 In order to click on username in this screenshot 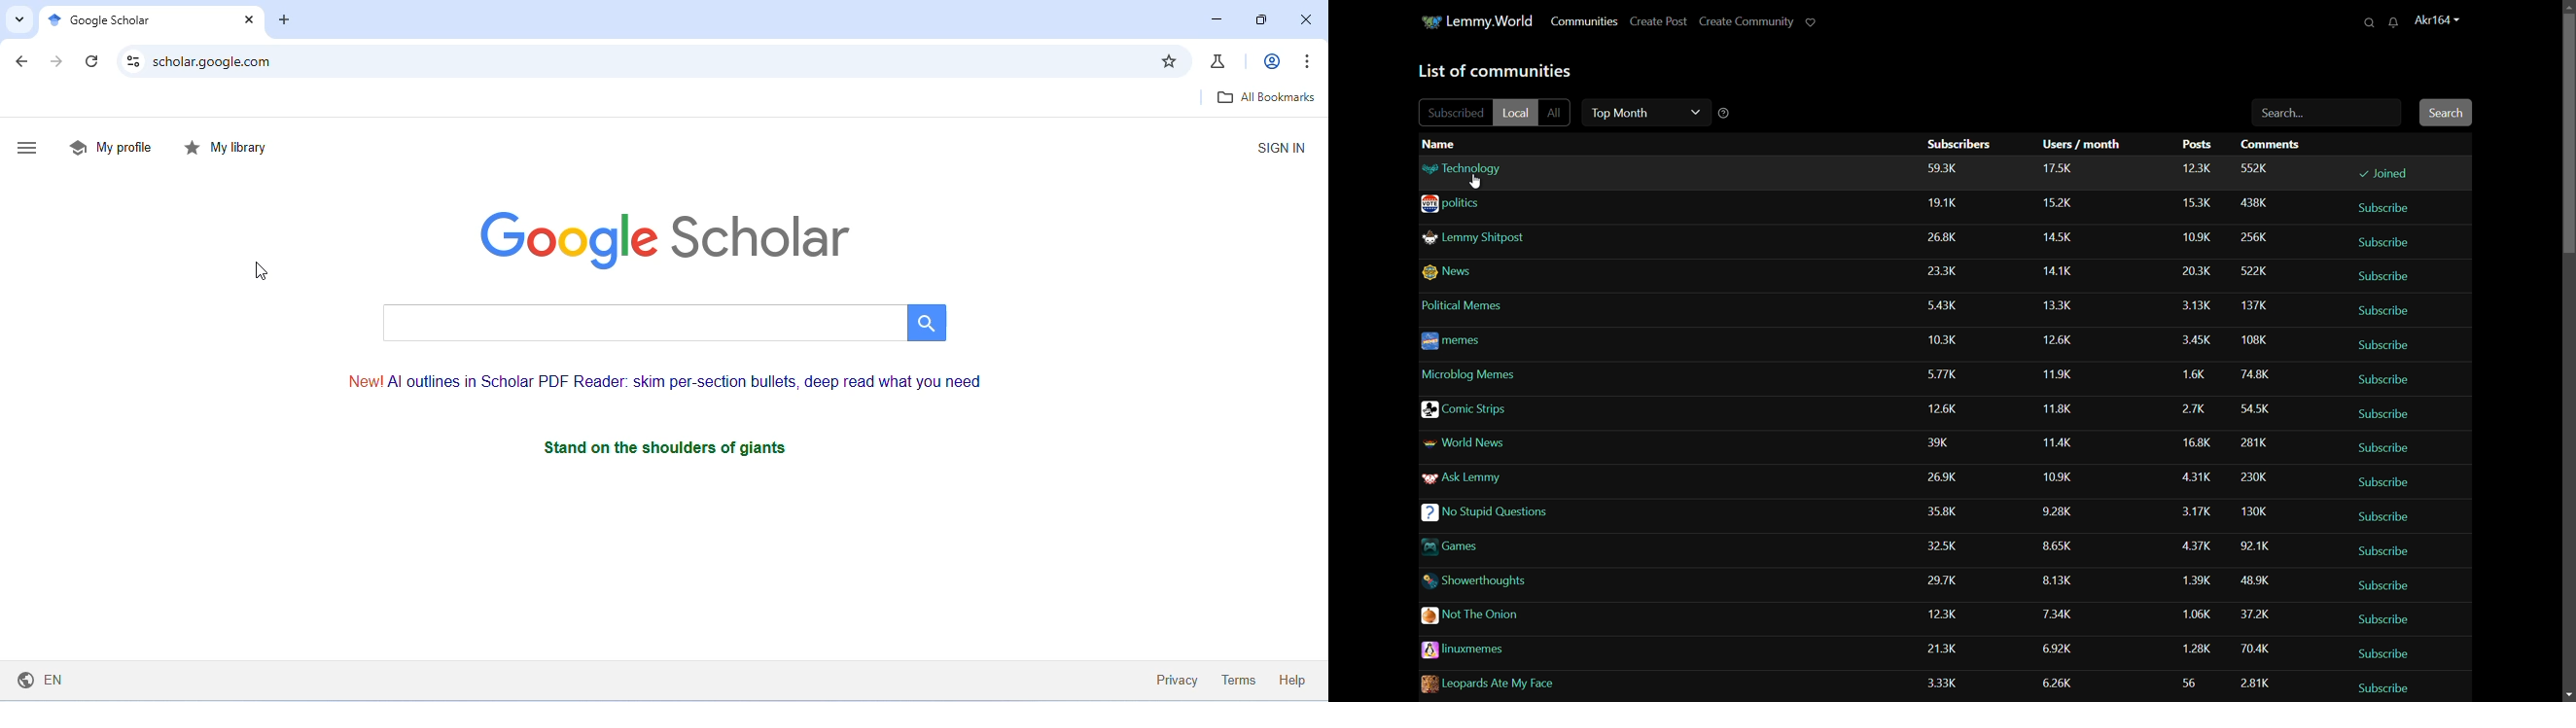, I will do `click(2439, 20)`.